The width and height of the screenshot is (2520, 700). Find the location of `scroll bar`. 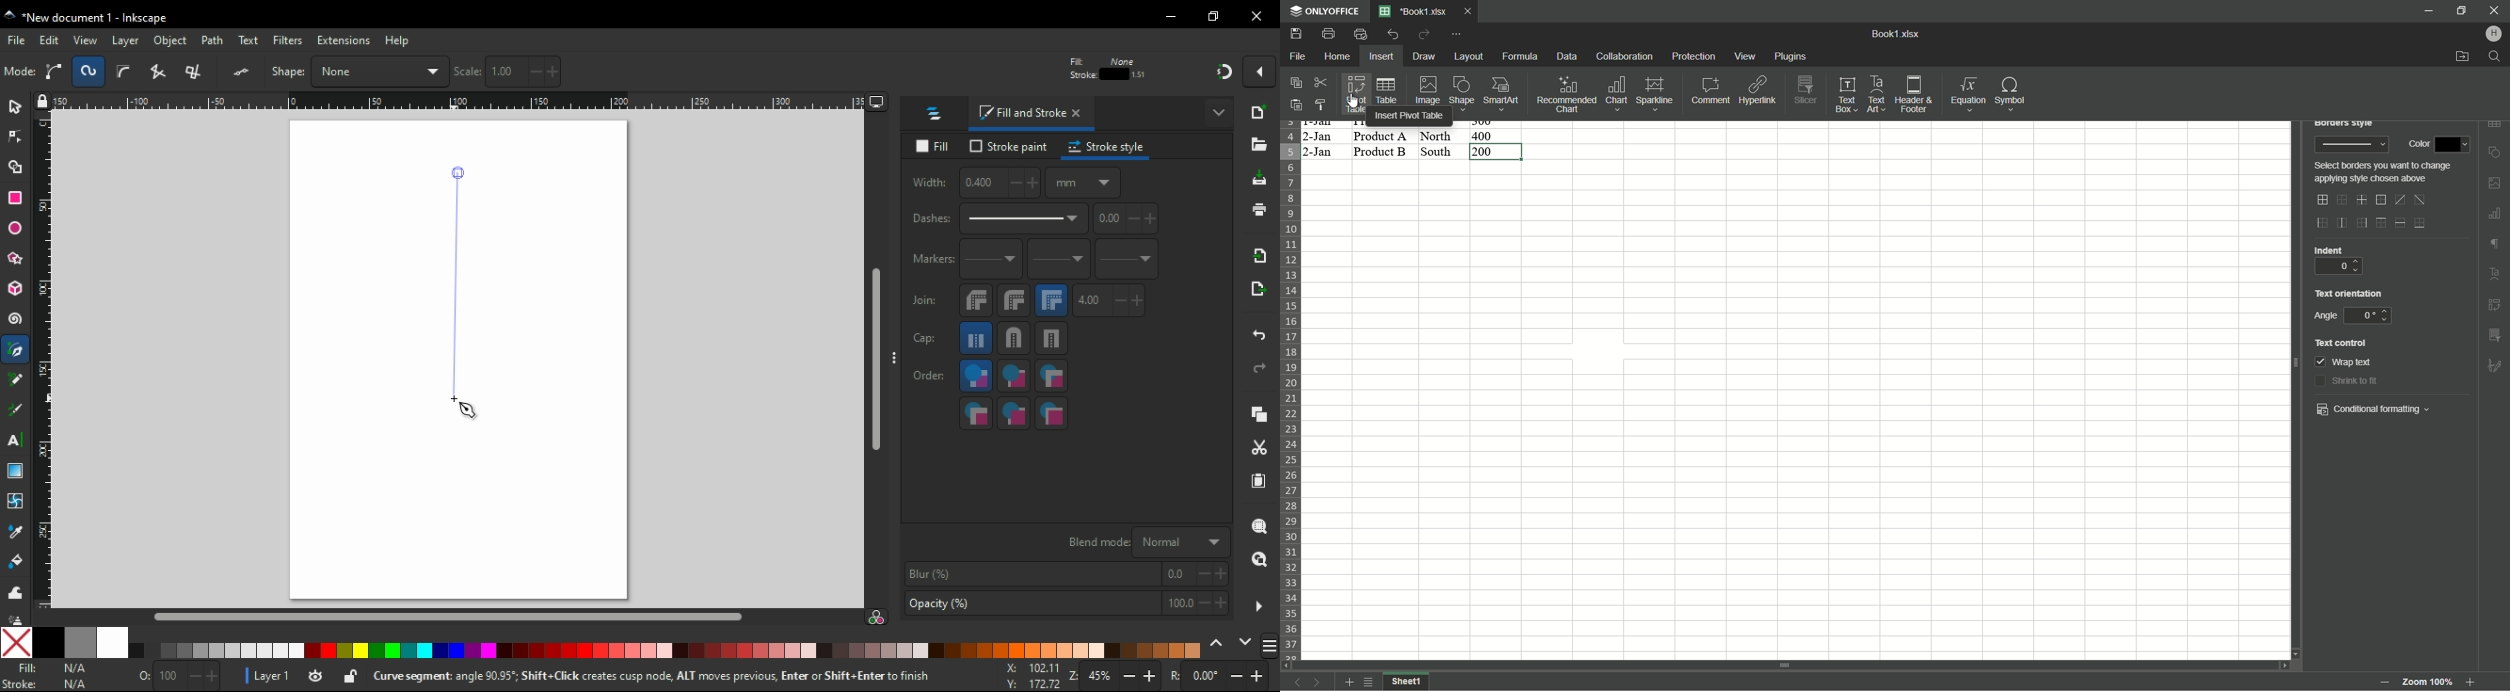

scroll bar is located at coordinates (1786, 664).